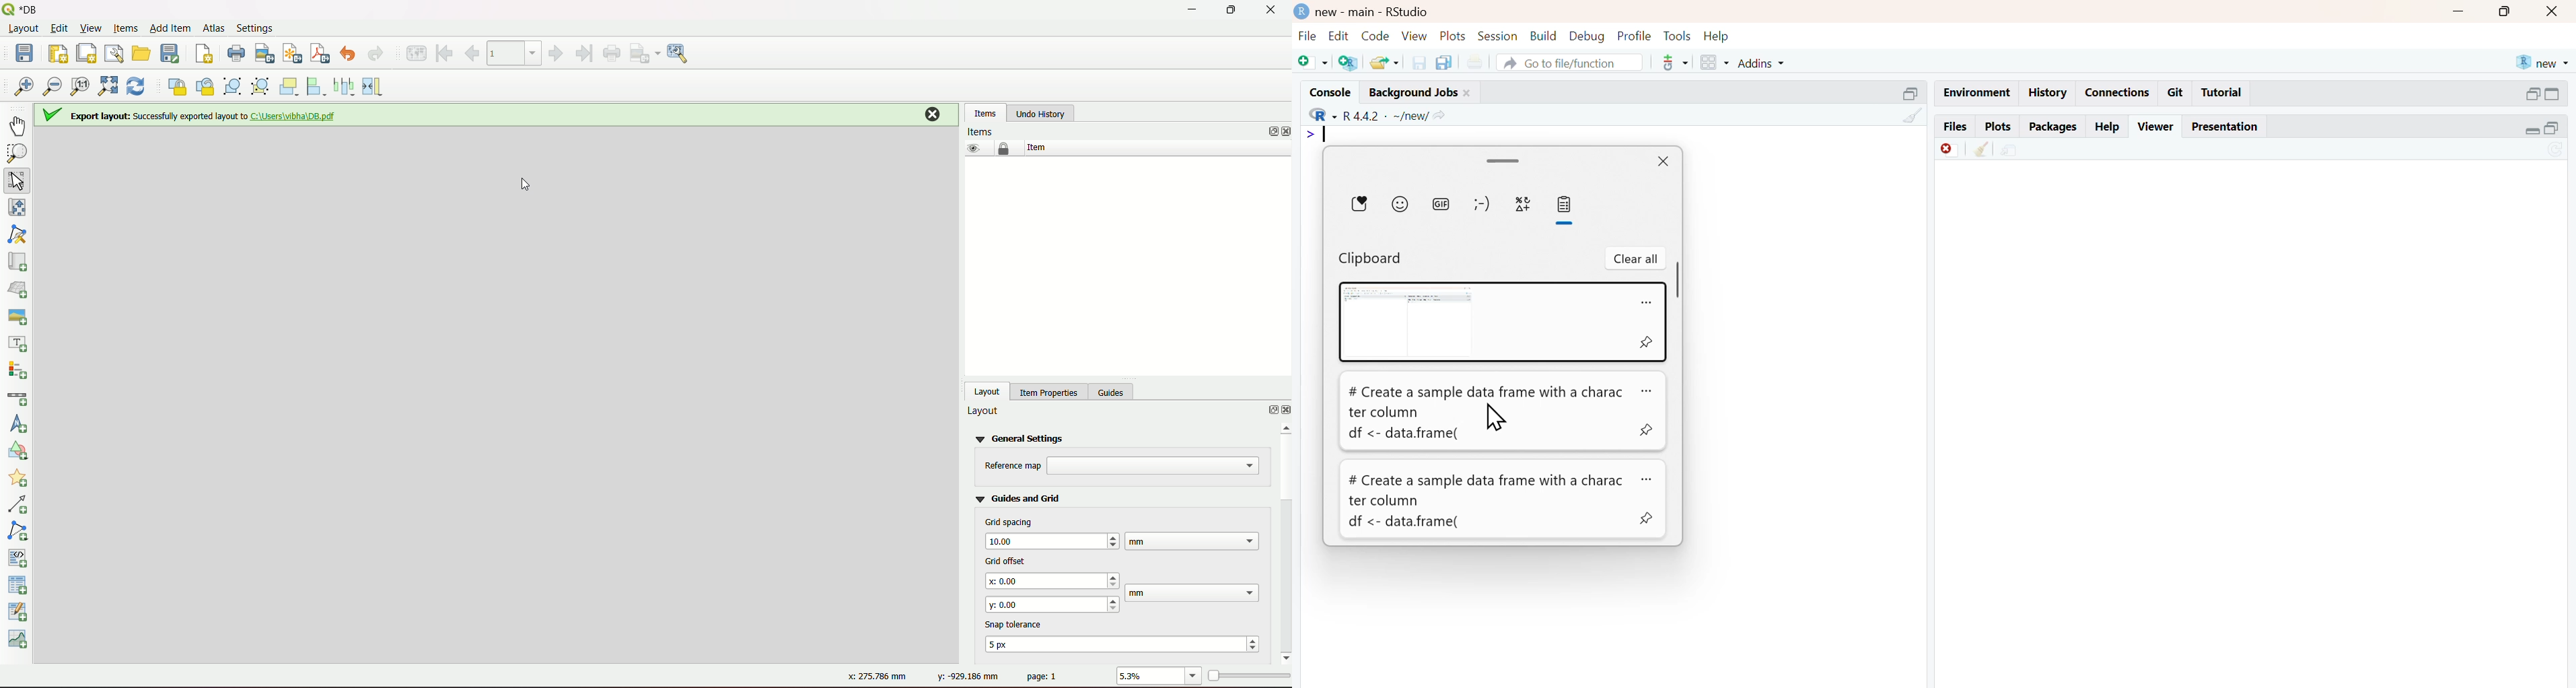 The width and height of the screenshot is (2576, 700). Describe the element at coordinates (972, 148) in the screenshot. I see `eye` at that location.